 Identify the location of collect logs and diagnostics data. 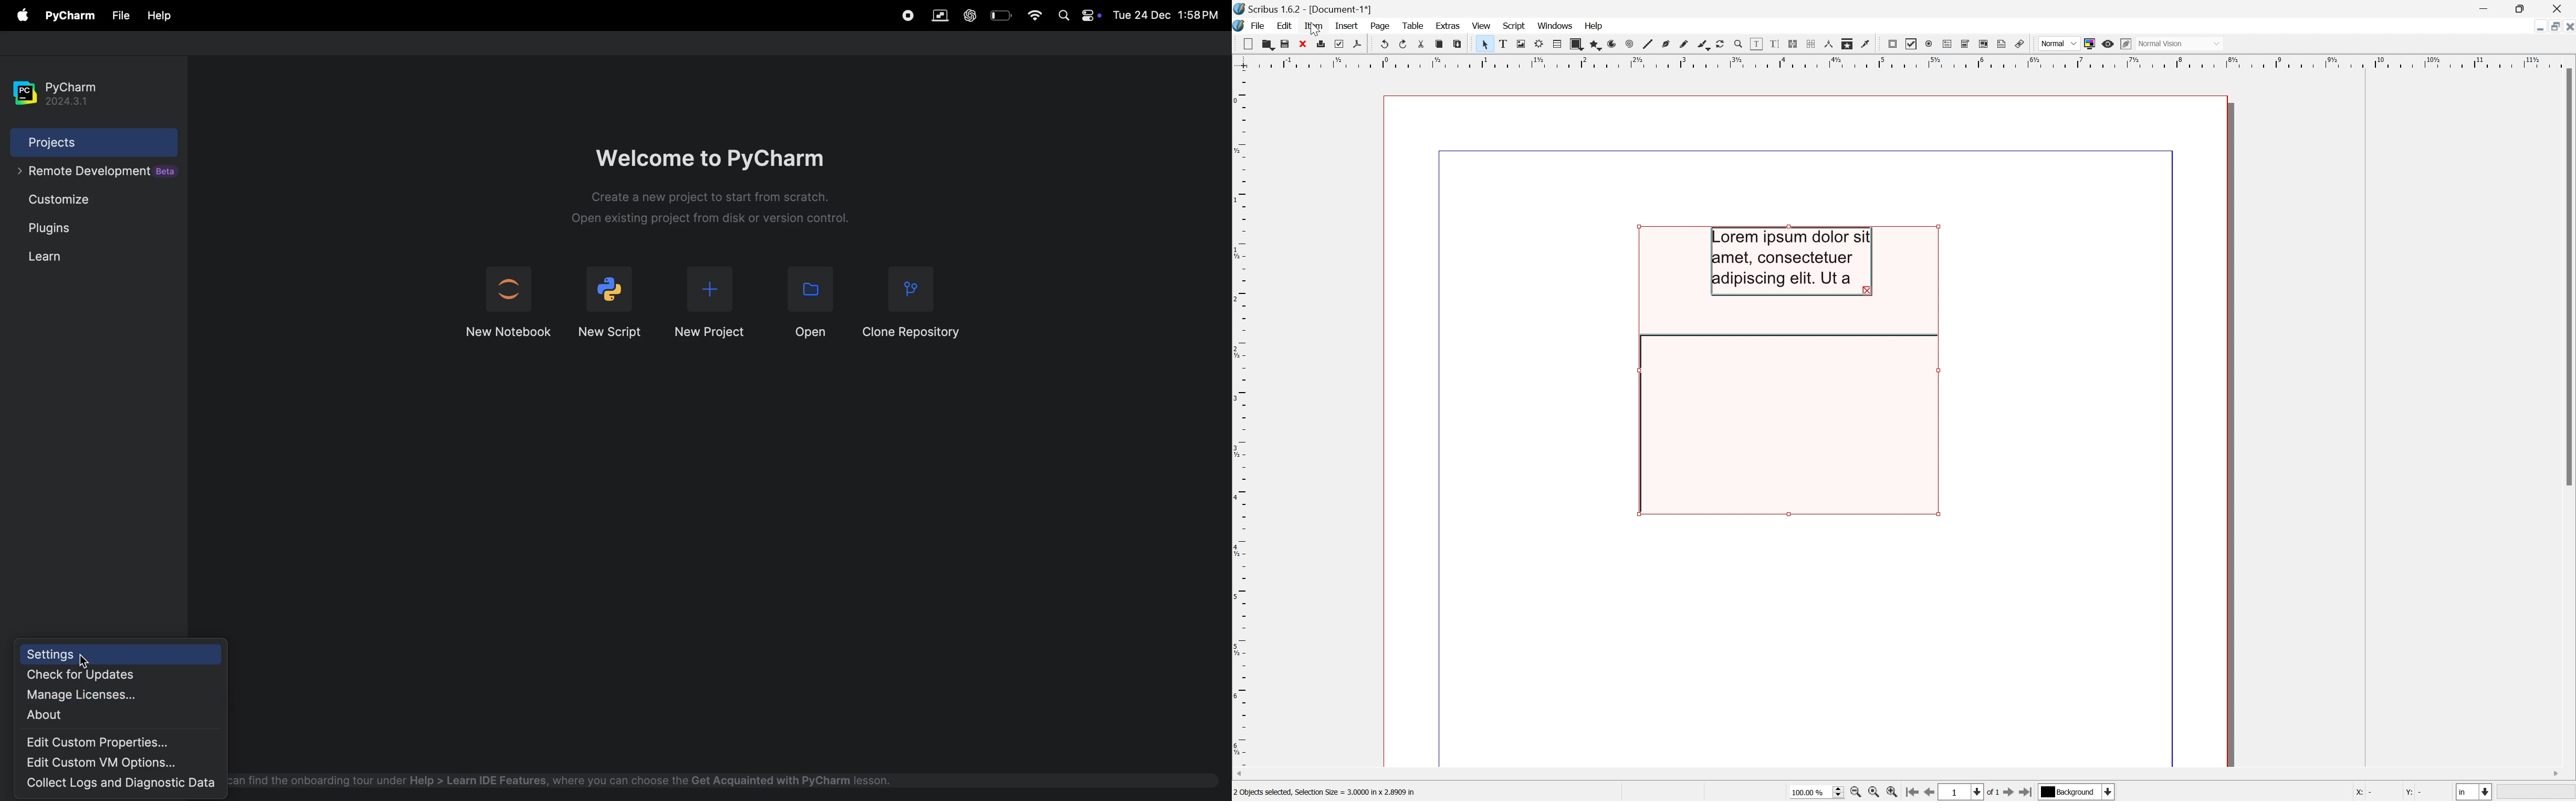
(125, 784).